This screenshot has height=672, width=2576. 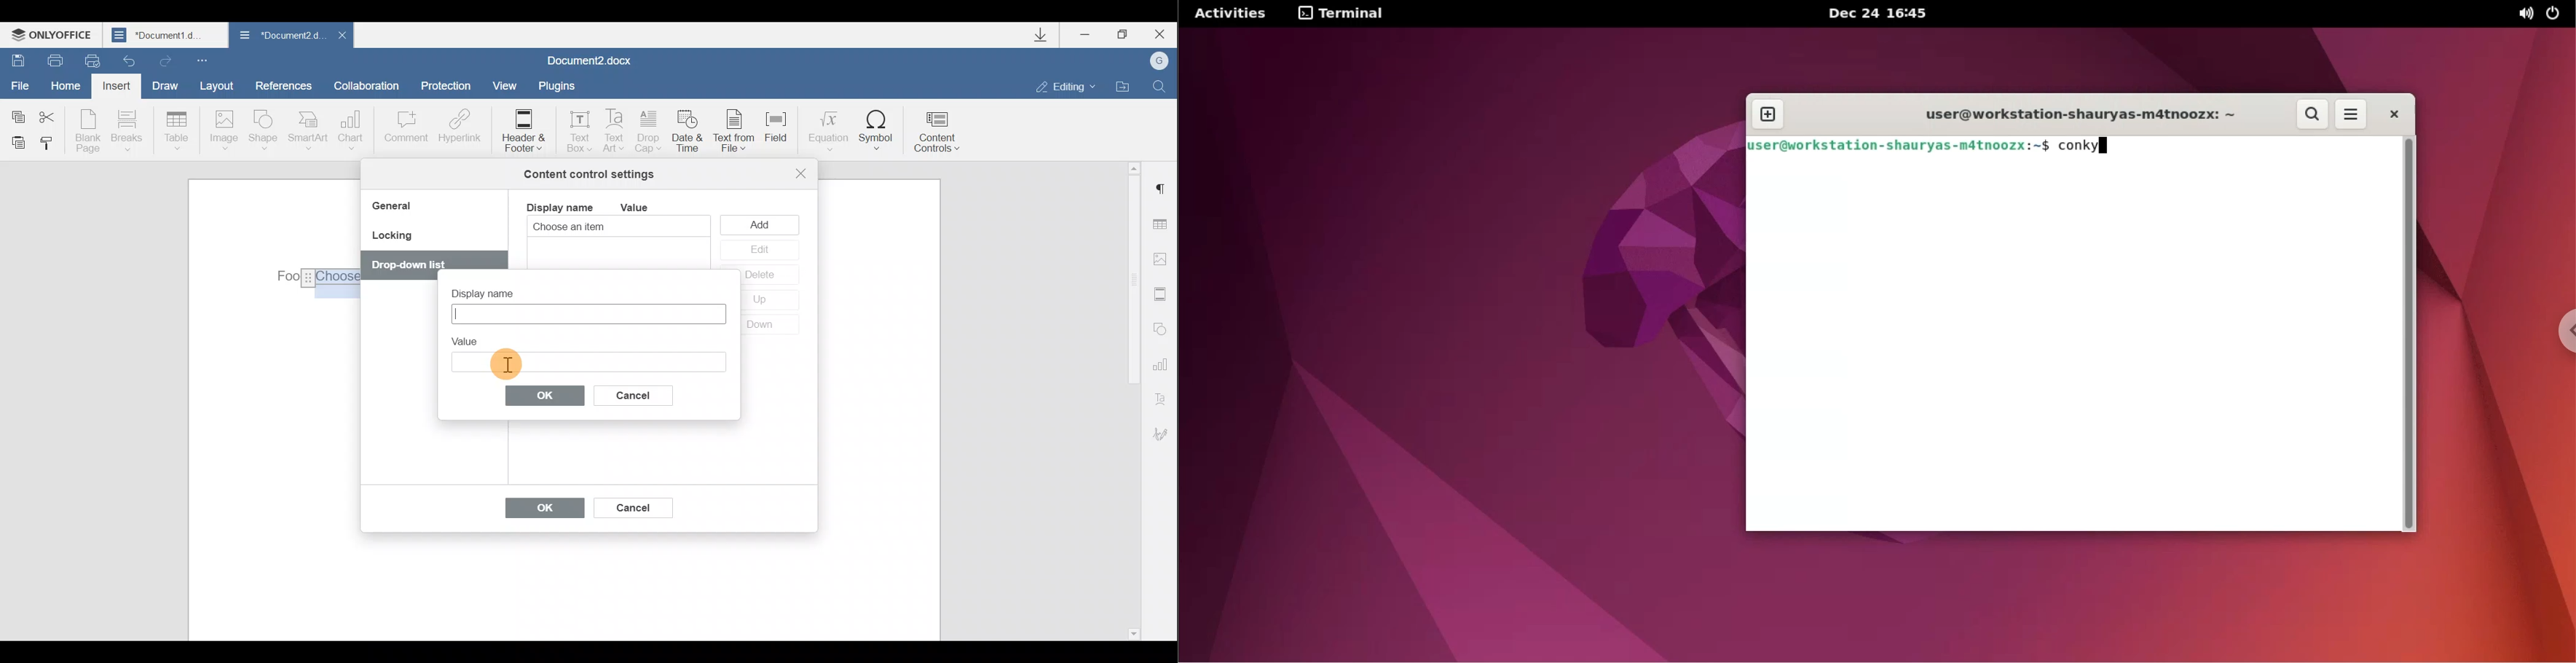 I want to click on Content controls, so click(x=942, y=128).